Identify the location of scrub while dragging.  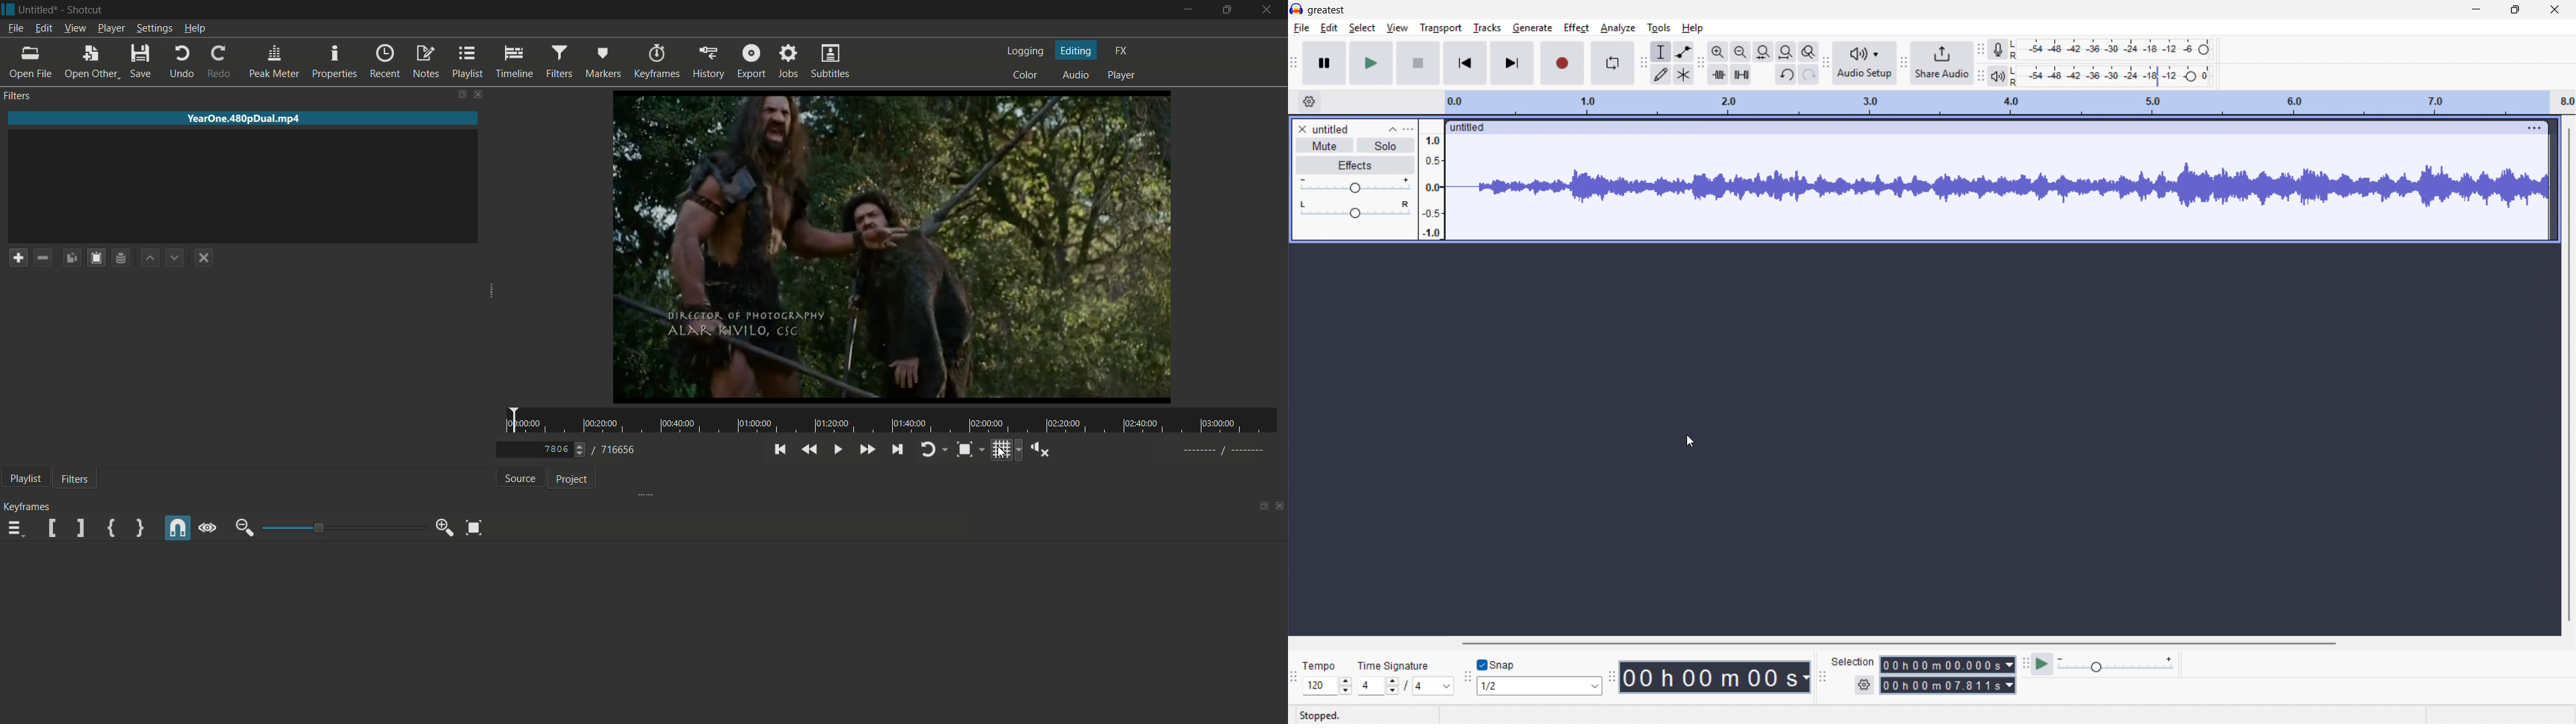
(209, 528).